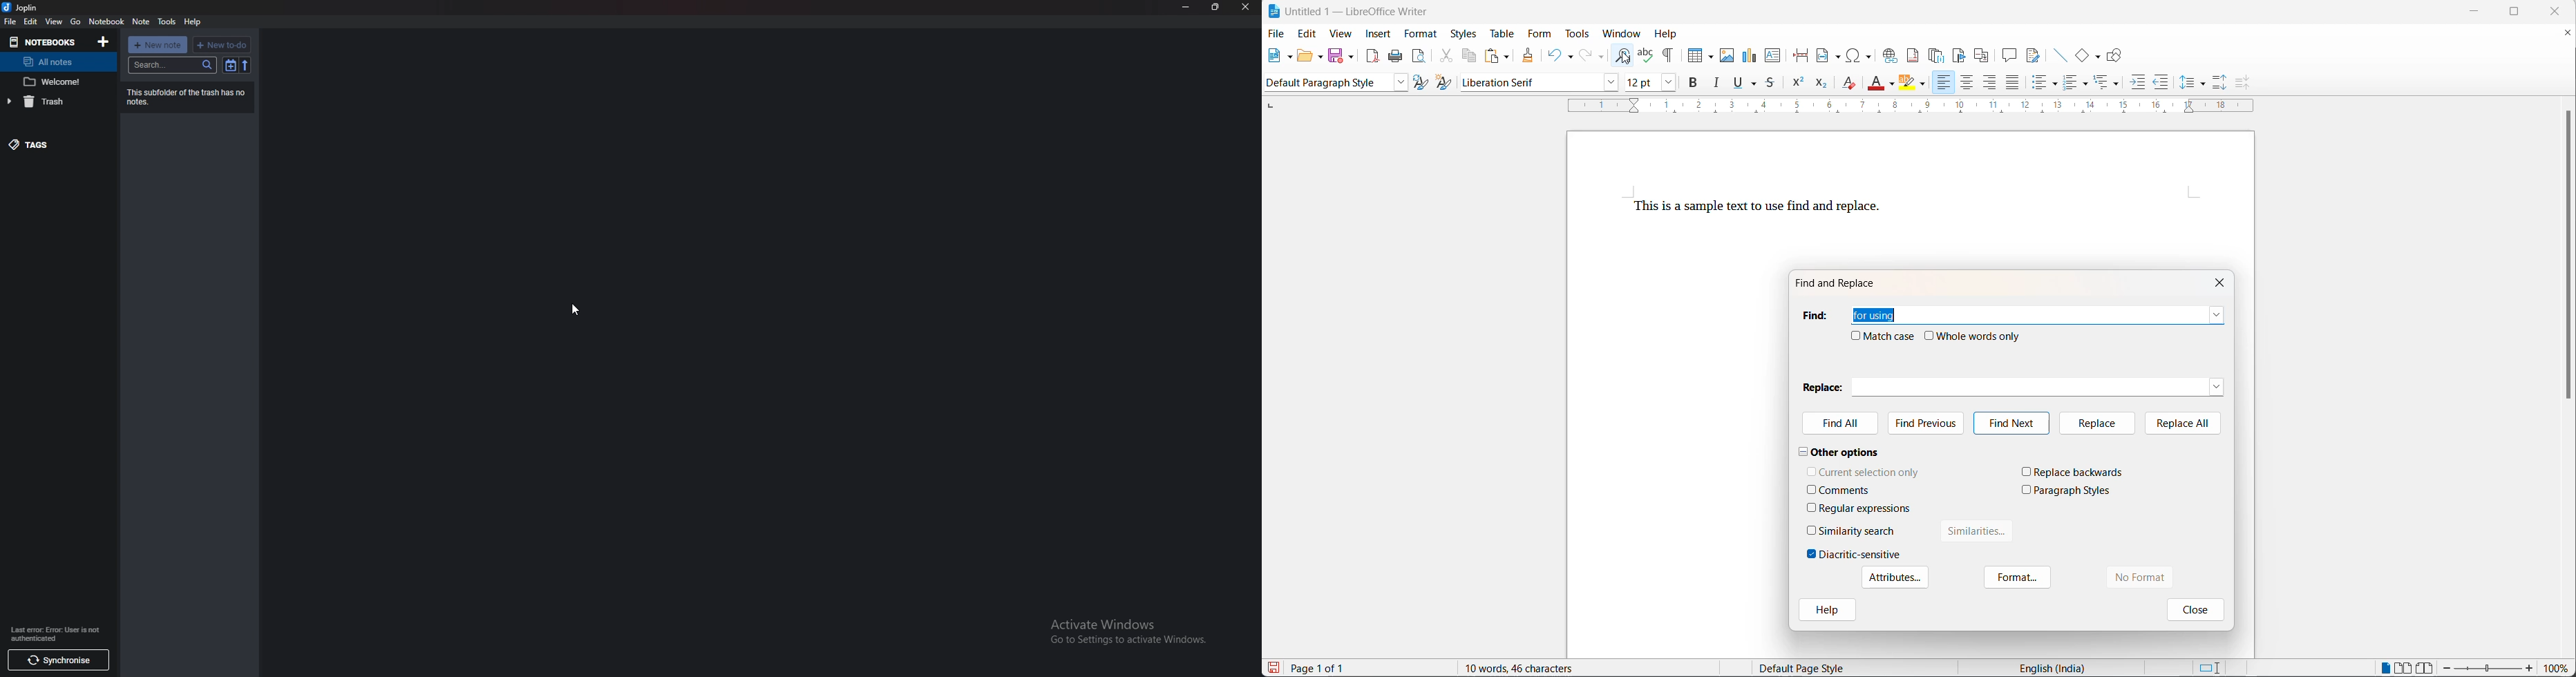 Image resolution: width=2576 pixels, height=700 pixels. What do you see at coordinates (1980, 336) in the screenshot?
I see `whole words only` at bounding box center [1980, 336].